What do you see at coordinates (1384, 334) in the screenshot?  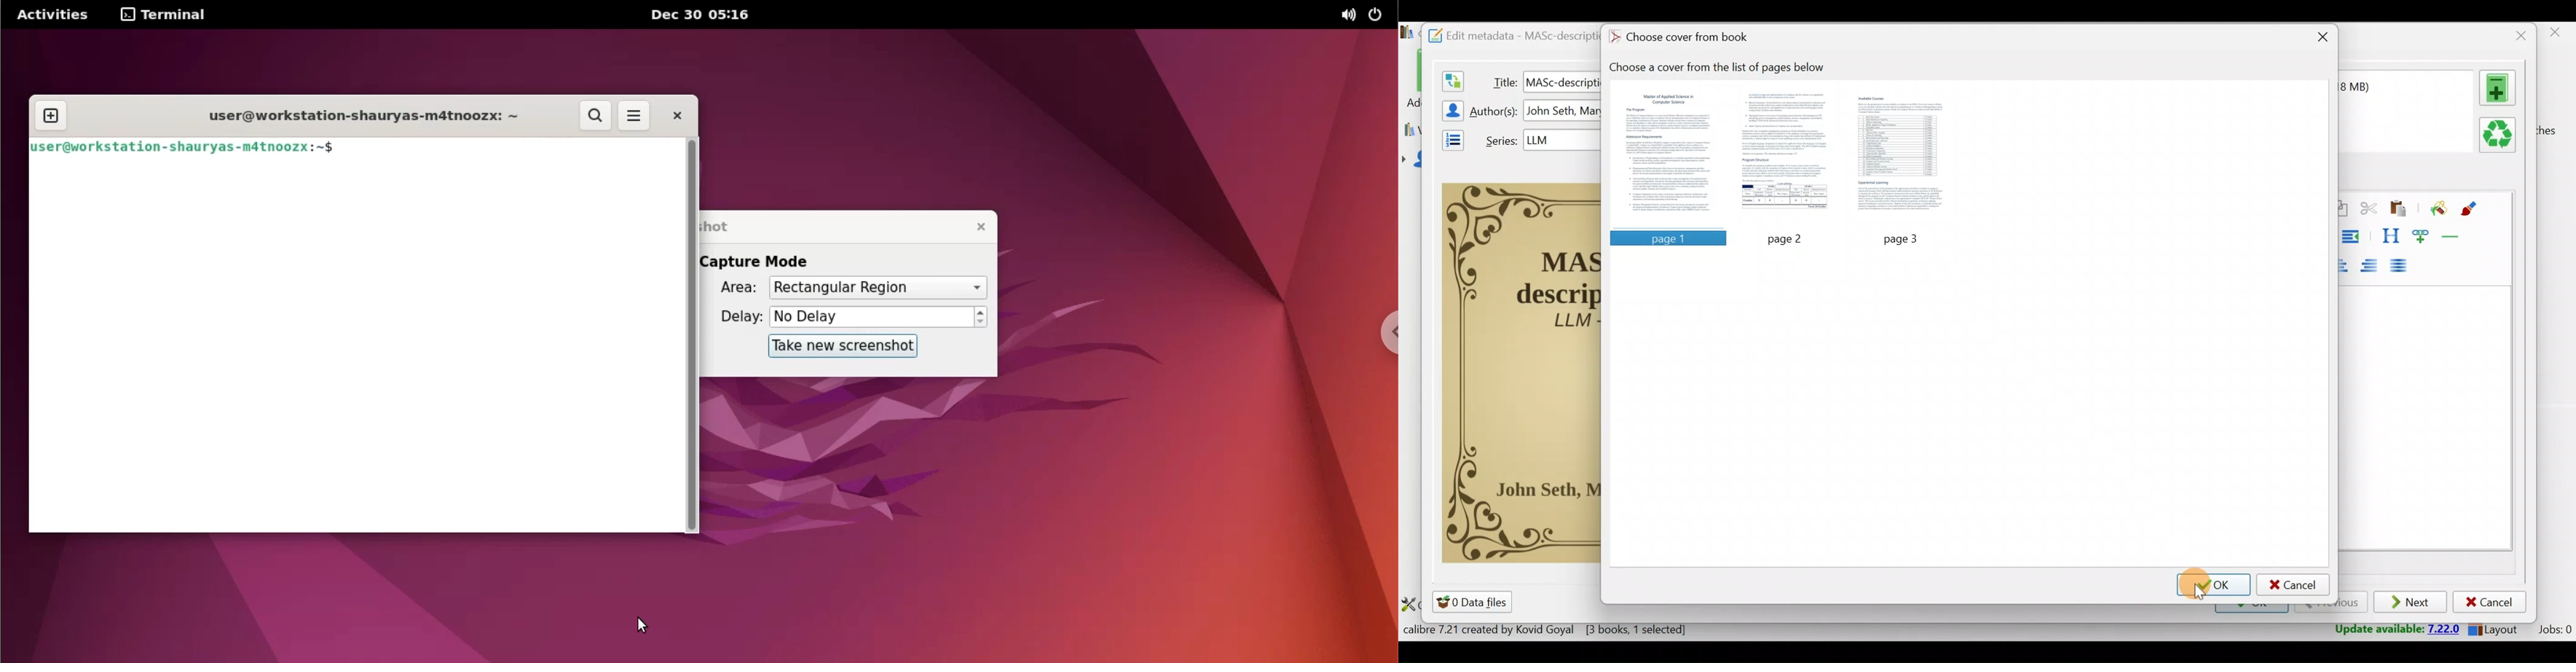 I see `chrome options` at bounding box center [1384, 334].